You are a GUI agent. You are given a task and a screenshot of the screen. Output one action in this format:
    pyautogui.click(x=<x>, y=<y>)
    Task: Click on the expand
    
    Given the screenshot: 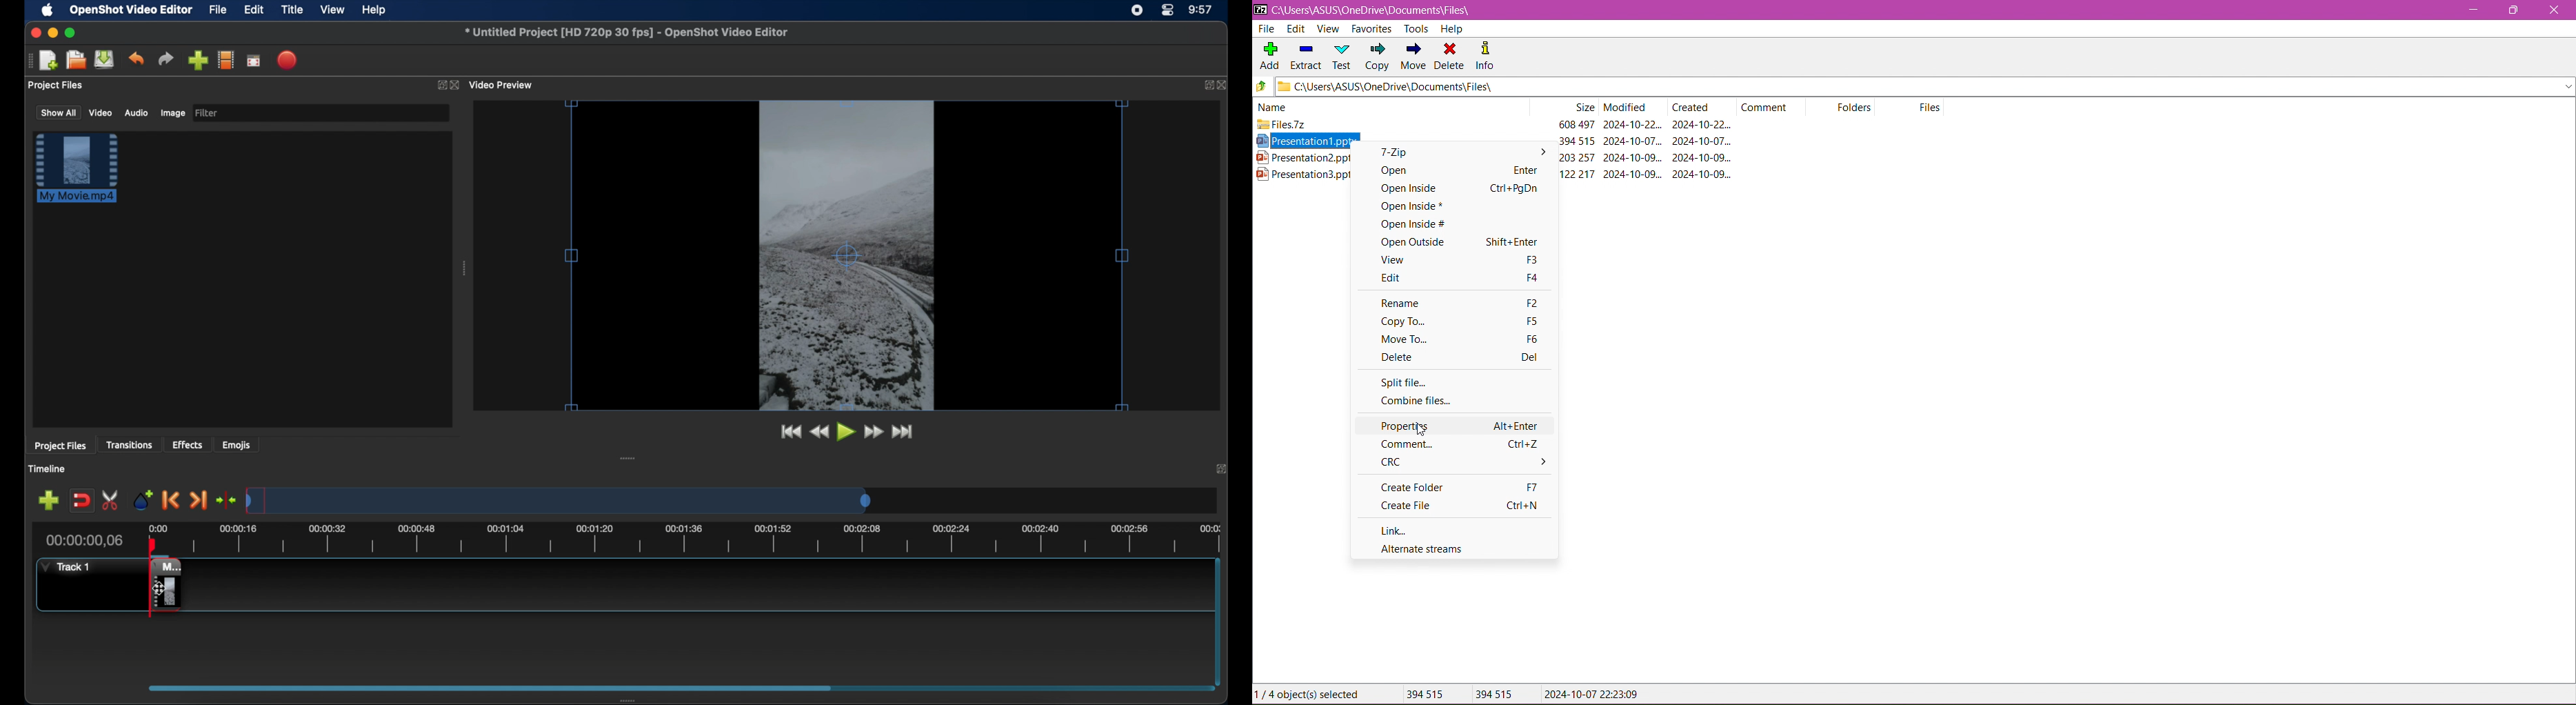 What is the action you would take?
    pyautogui.click(x=1224, y=468)
    